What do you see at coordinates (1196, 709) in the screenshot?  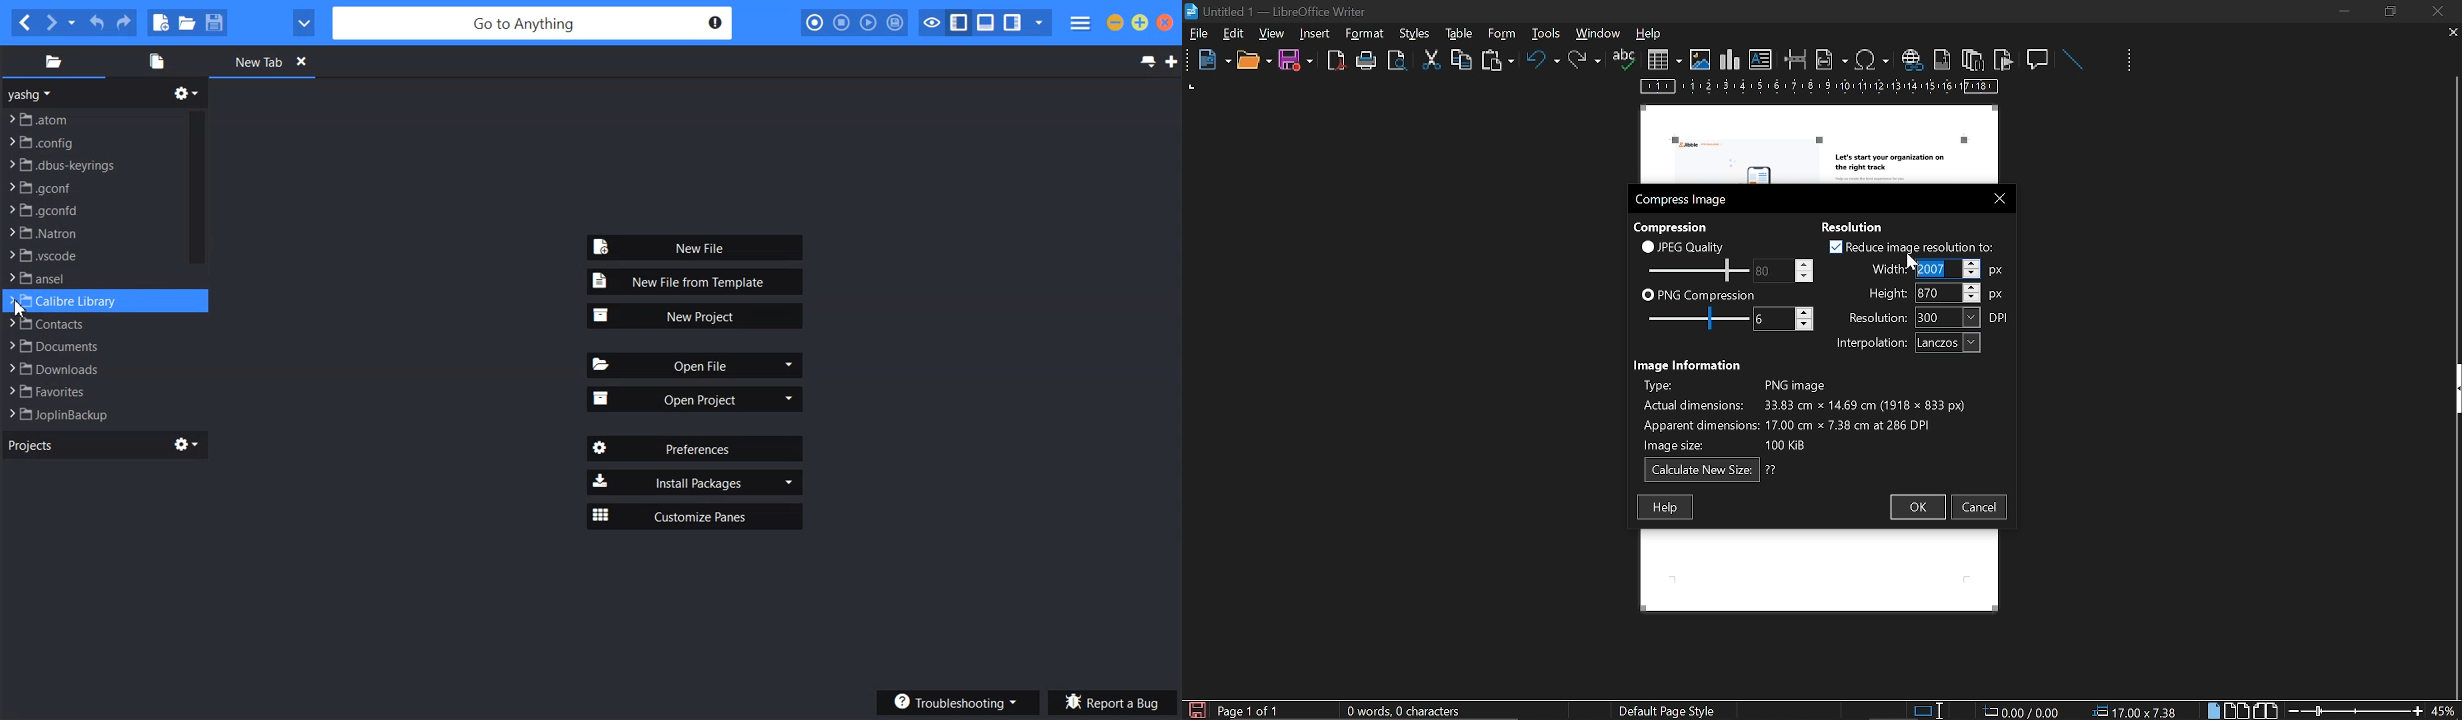 I see `save` at bounding box center [1196, 709].